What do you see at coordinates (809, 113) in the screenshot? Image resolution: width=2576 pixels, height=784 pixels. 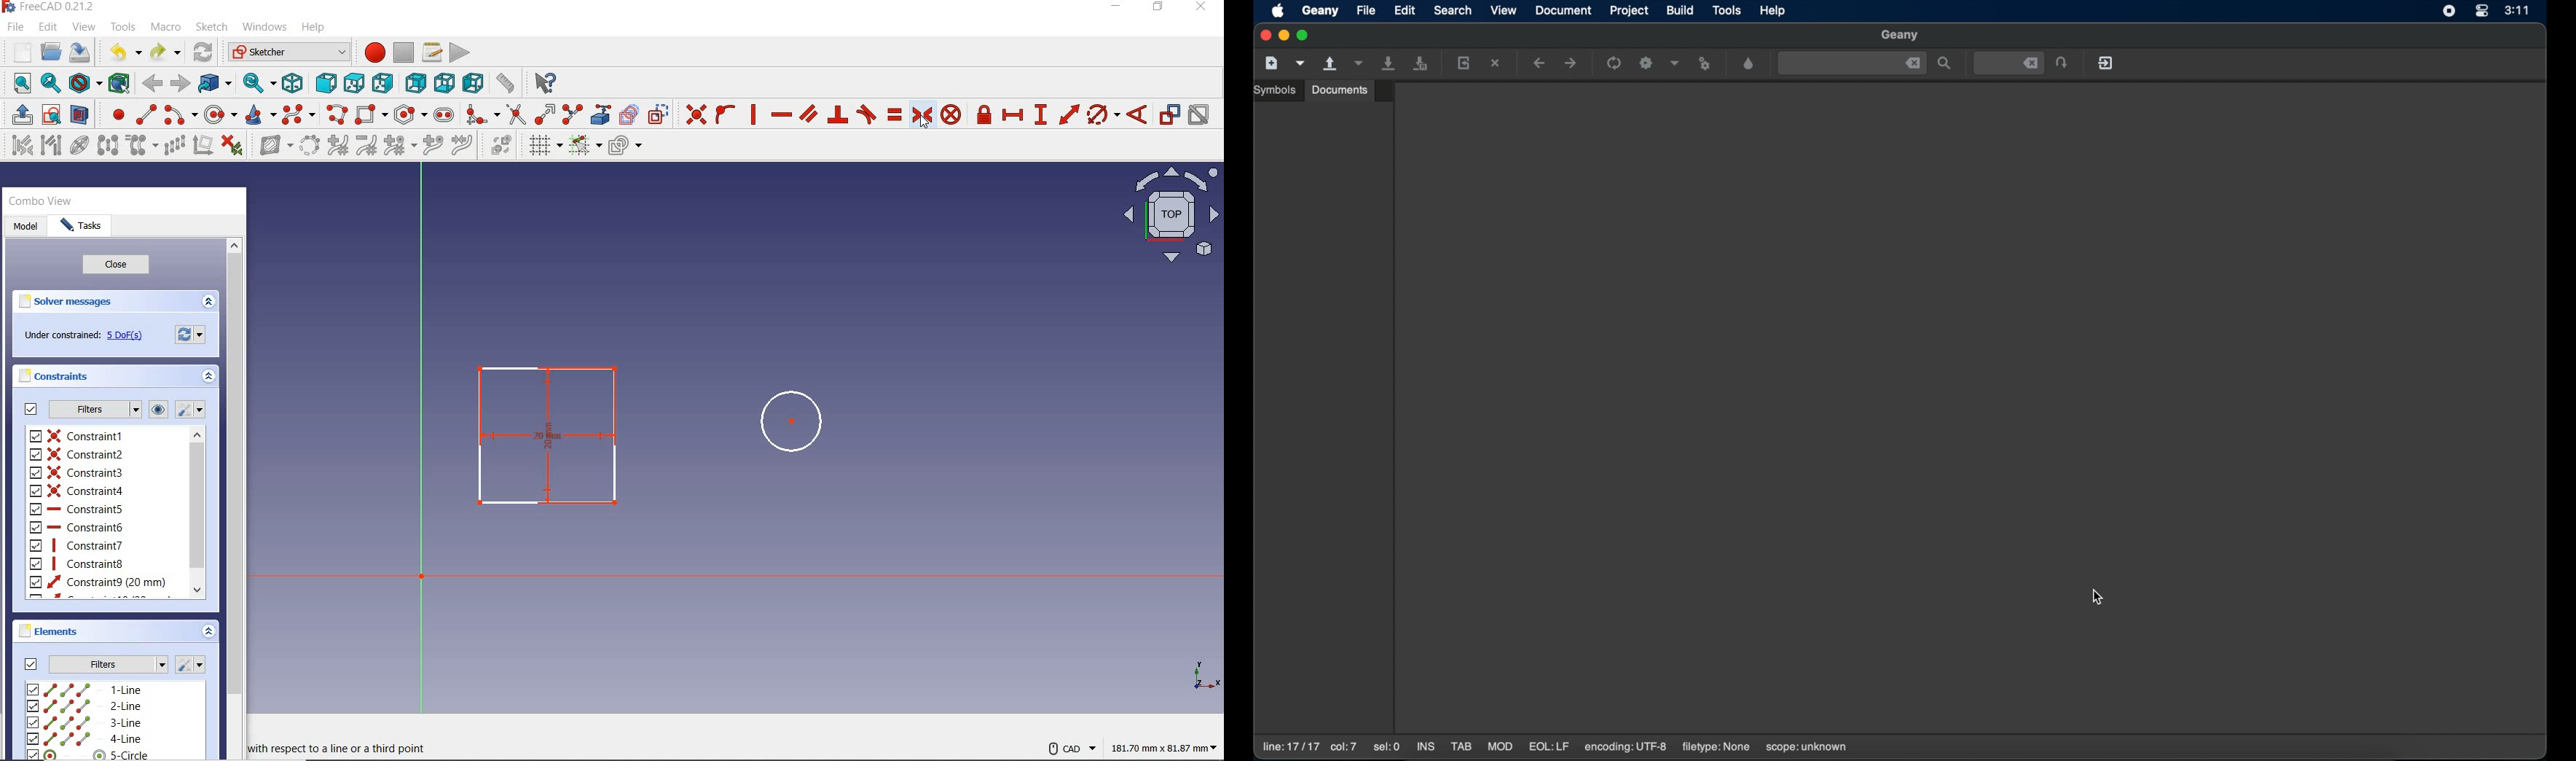 I see `constrain parallel` at bounding box center [809, 113].